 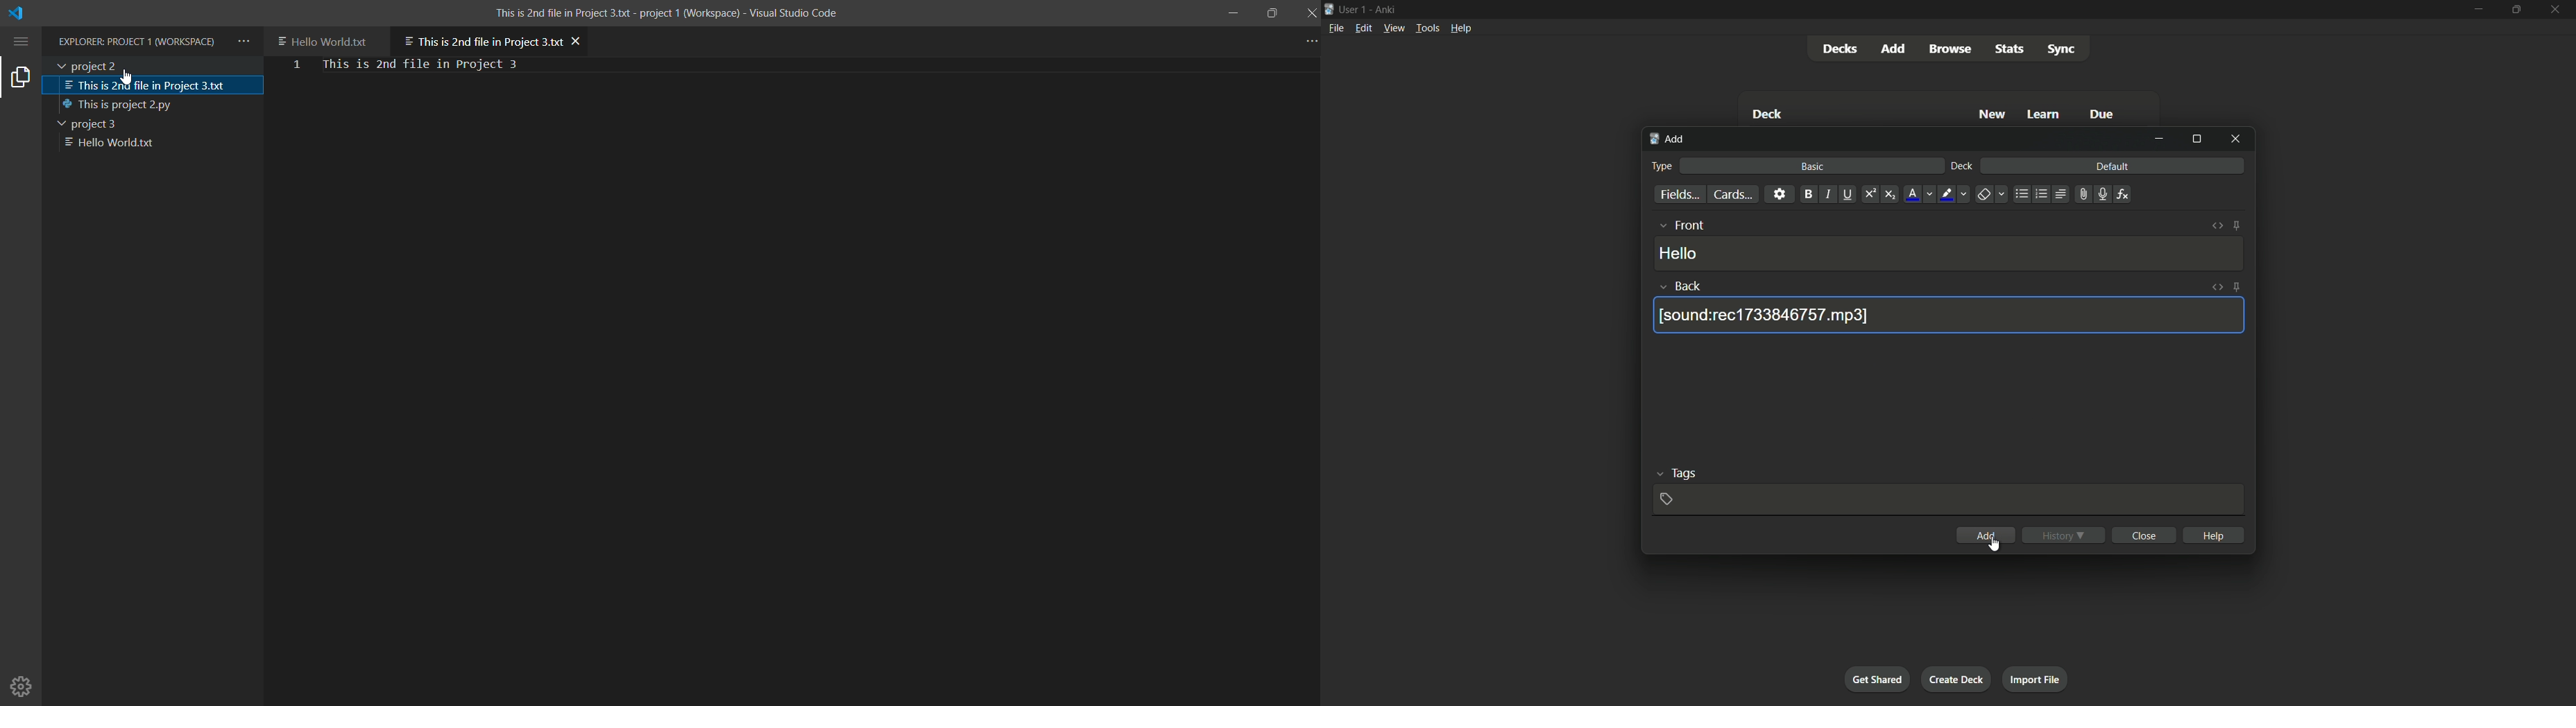 I want to click on equation, so click(x=2123, y=193).